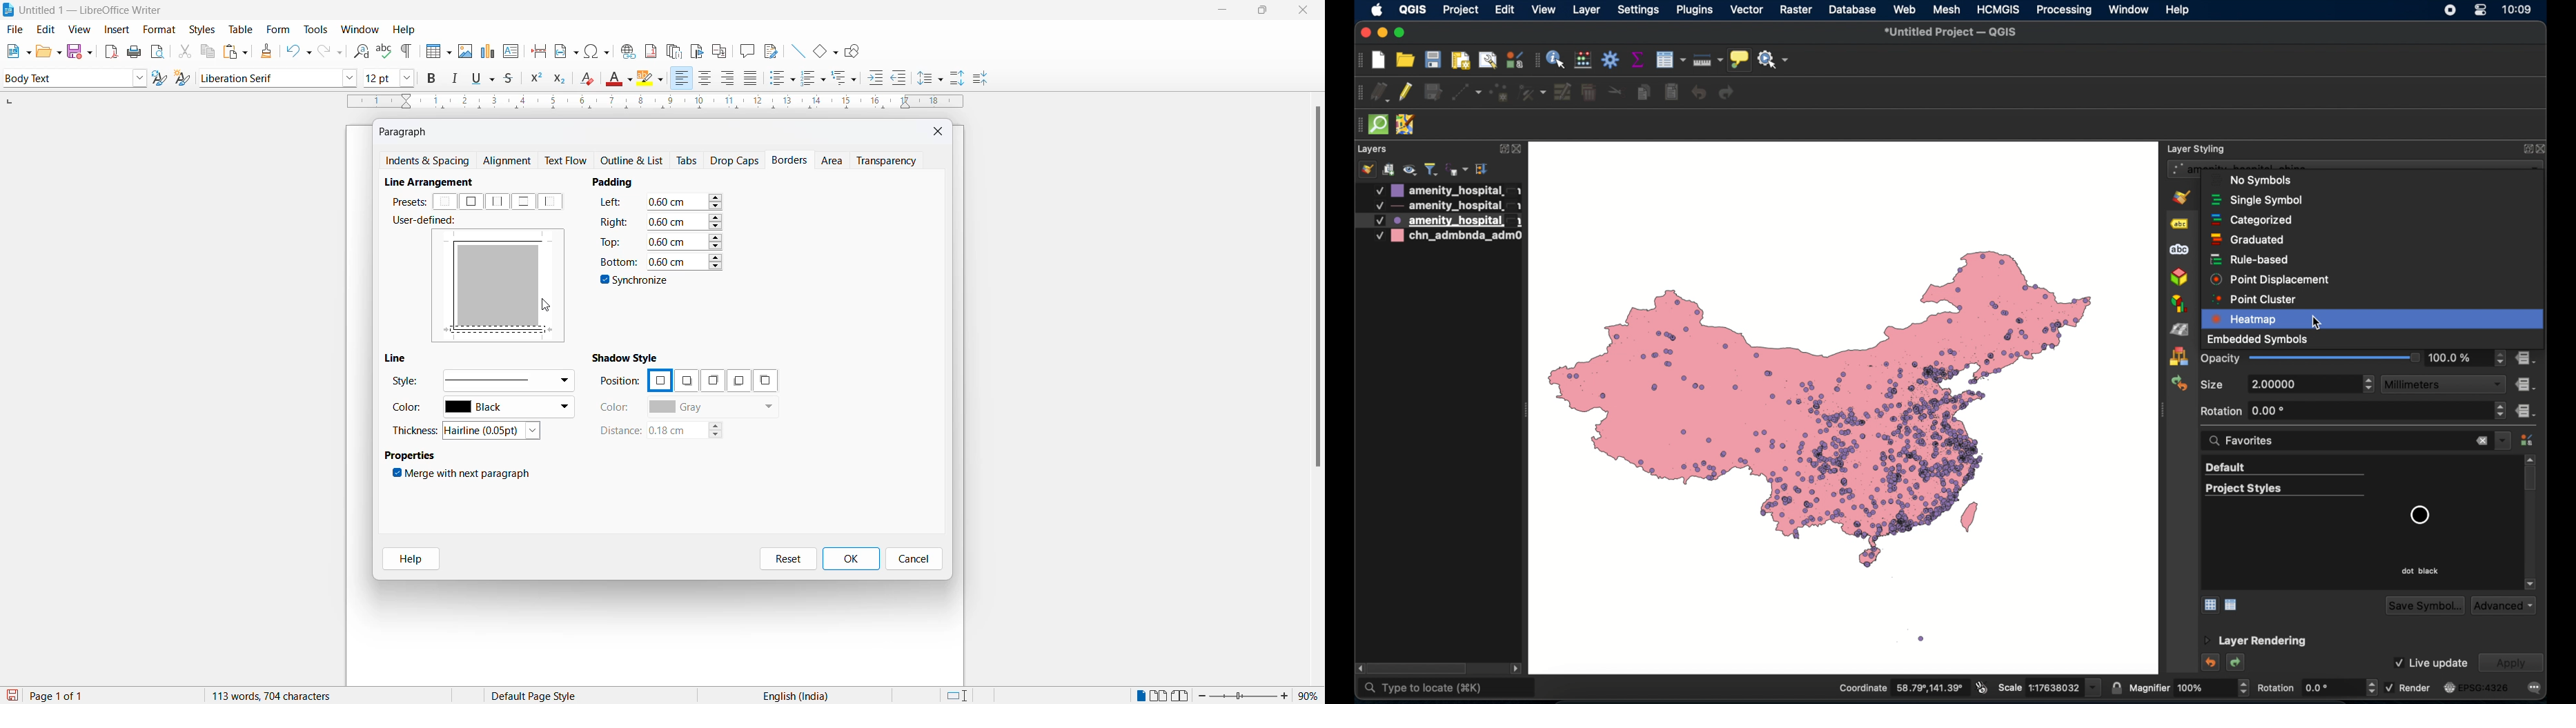 The image size is (2576, 728). Describe the element at coordinates (612, 241) in the screenshot. I see `top` at that location.